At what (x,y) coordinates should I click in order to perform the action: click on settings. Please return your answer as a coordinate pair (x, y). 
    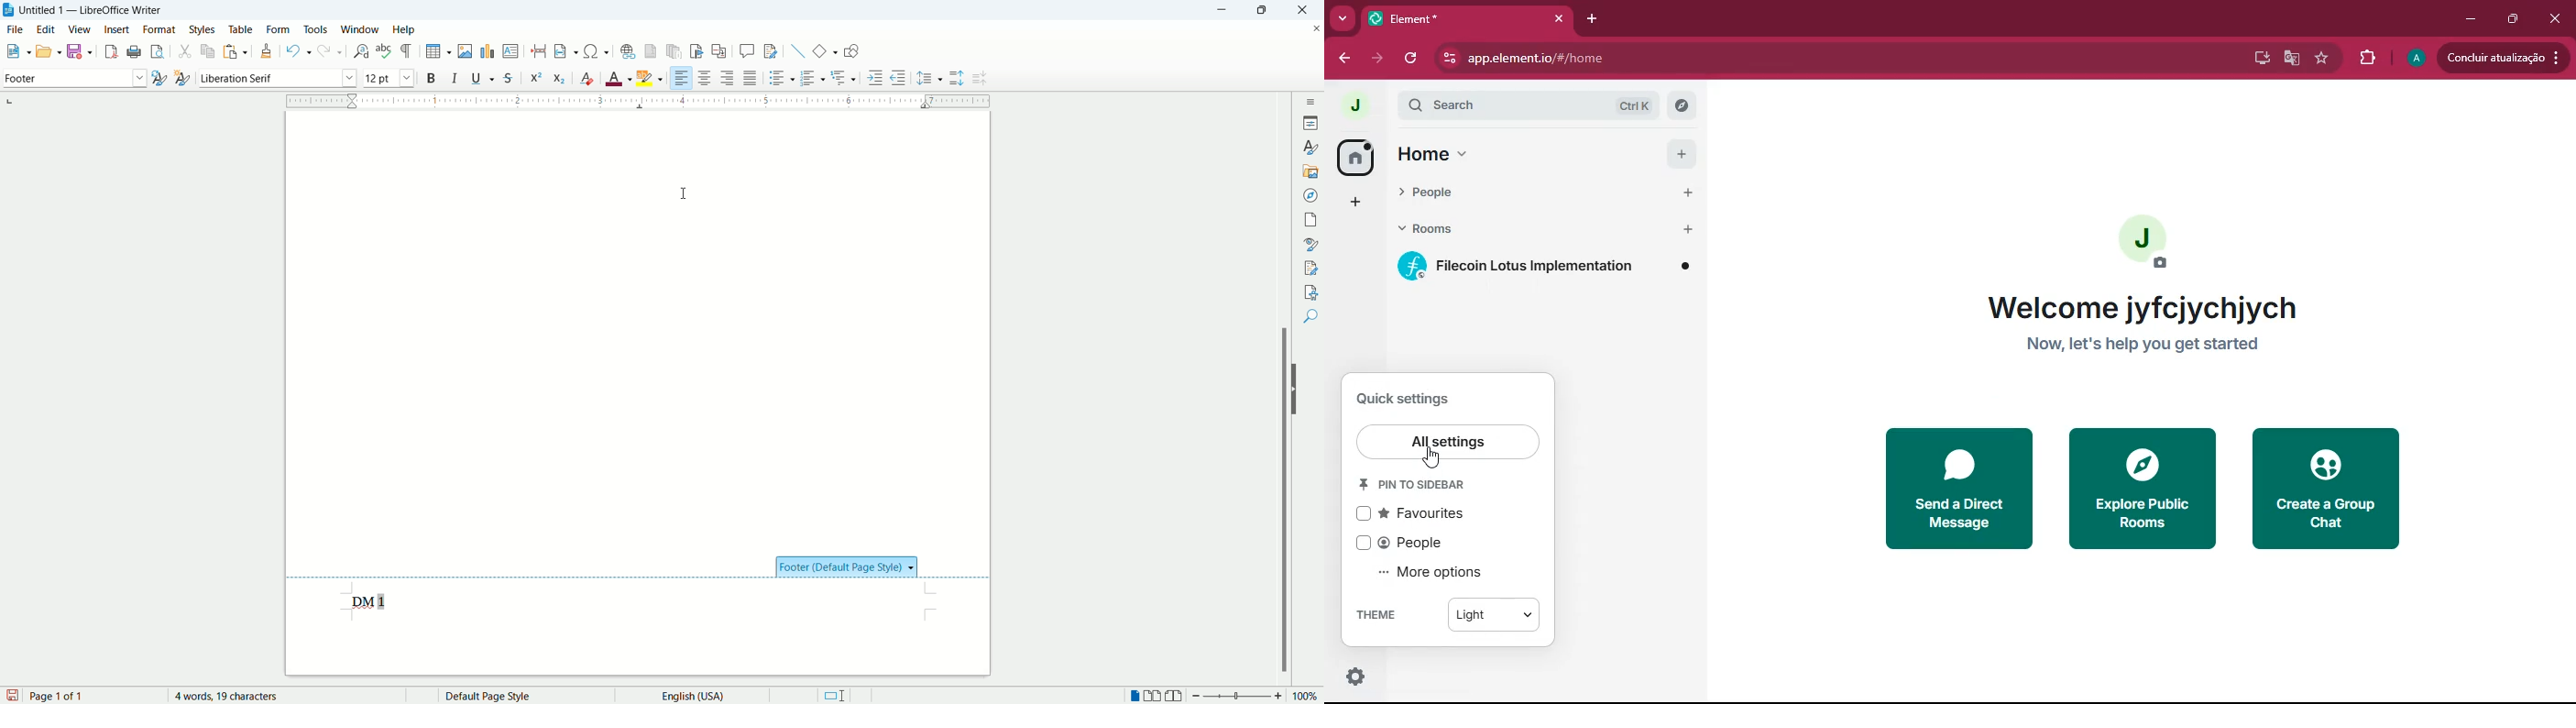
    Looking at the image, I should click on (1355, 676).